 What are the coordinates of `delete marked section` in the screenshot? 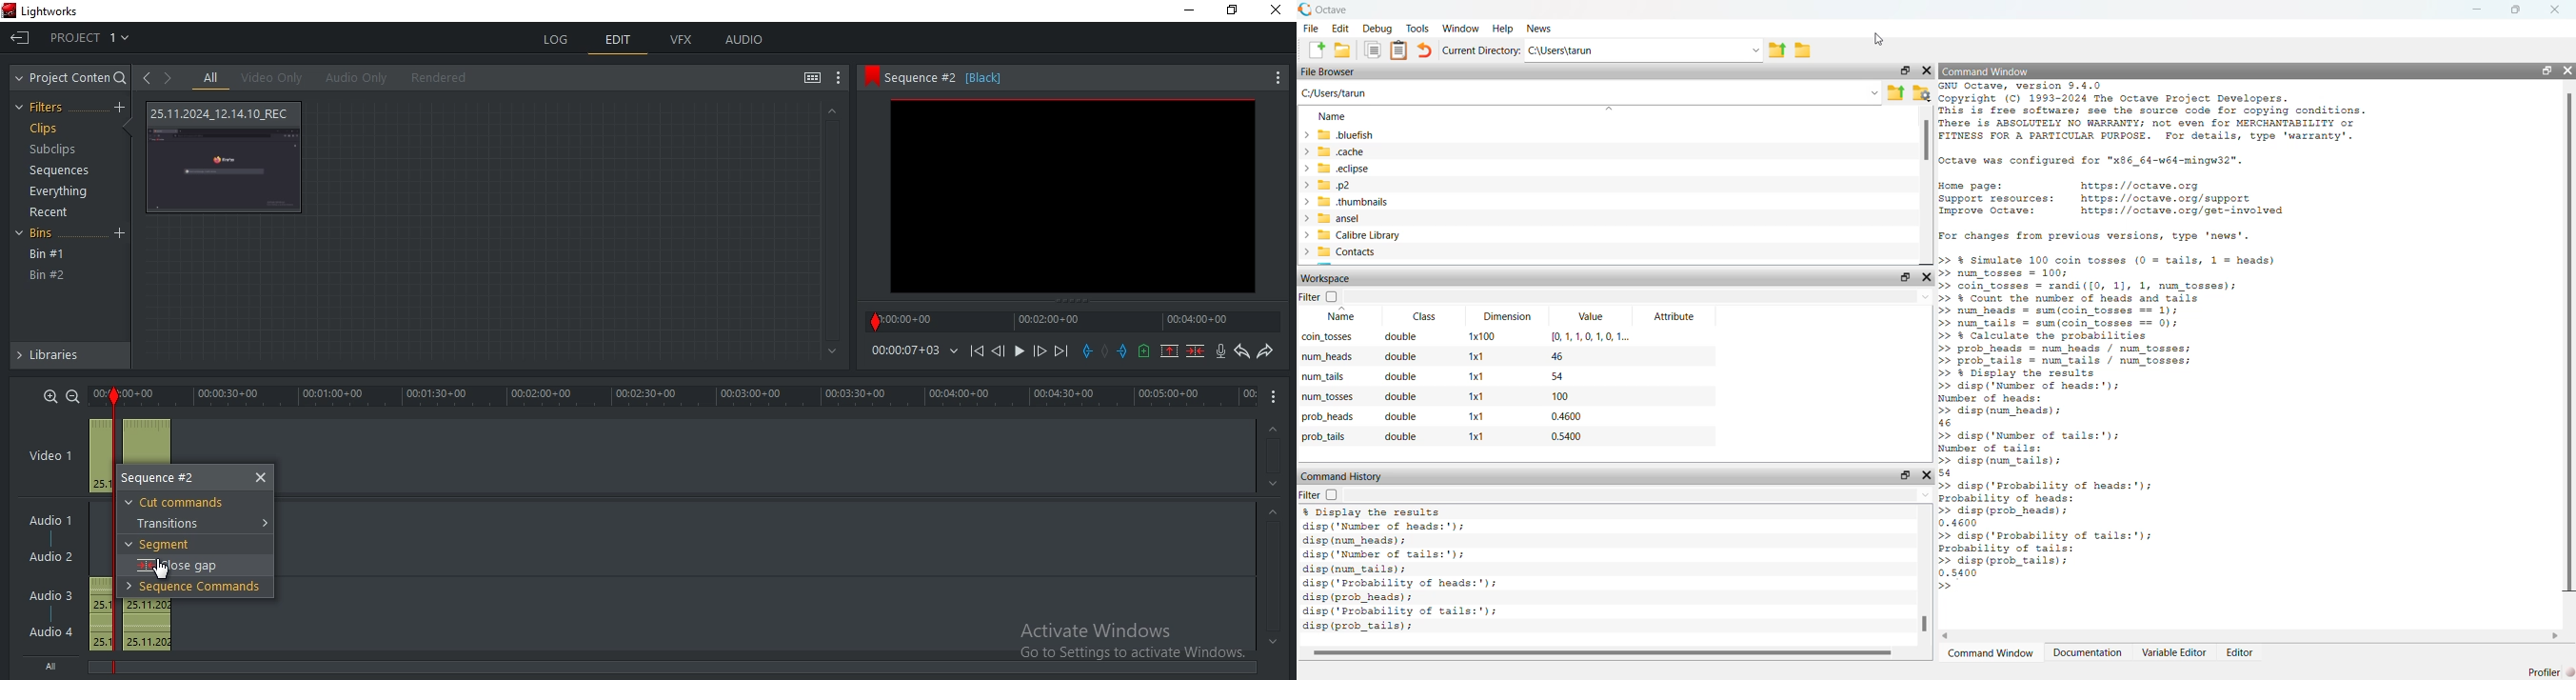 It's located at (1196, 351).